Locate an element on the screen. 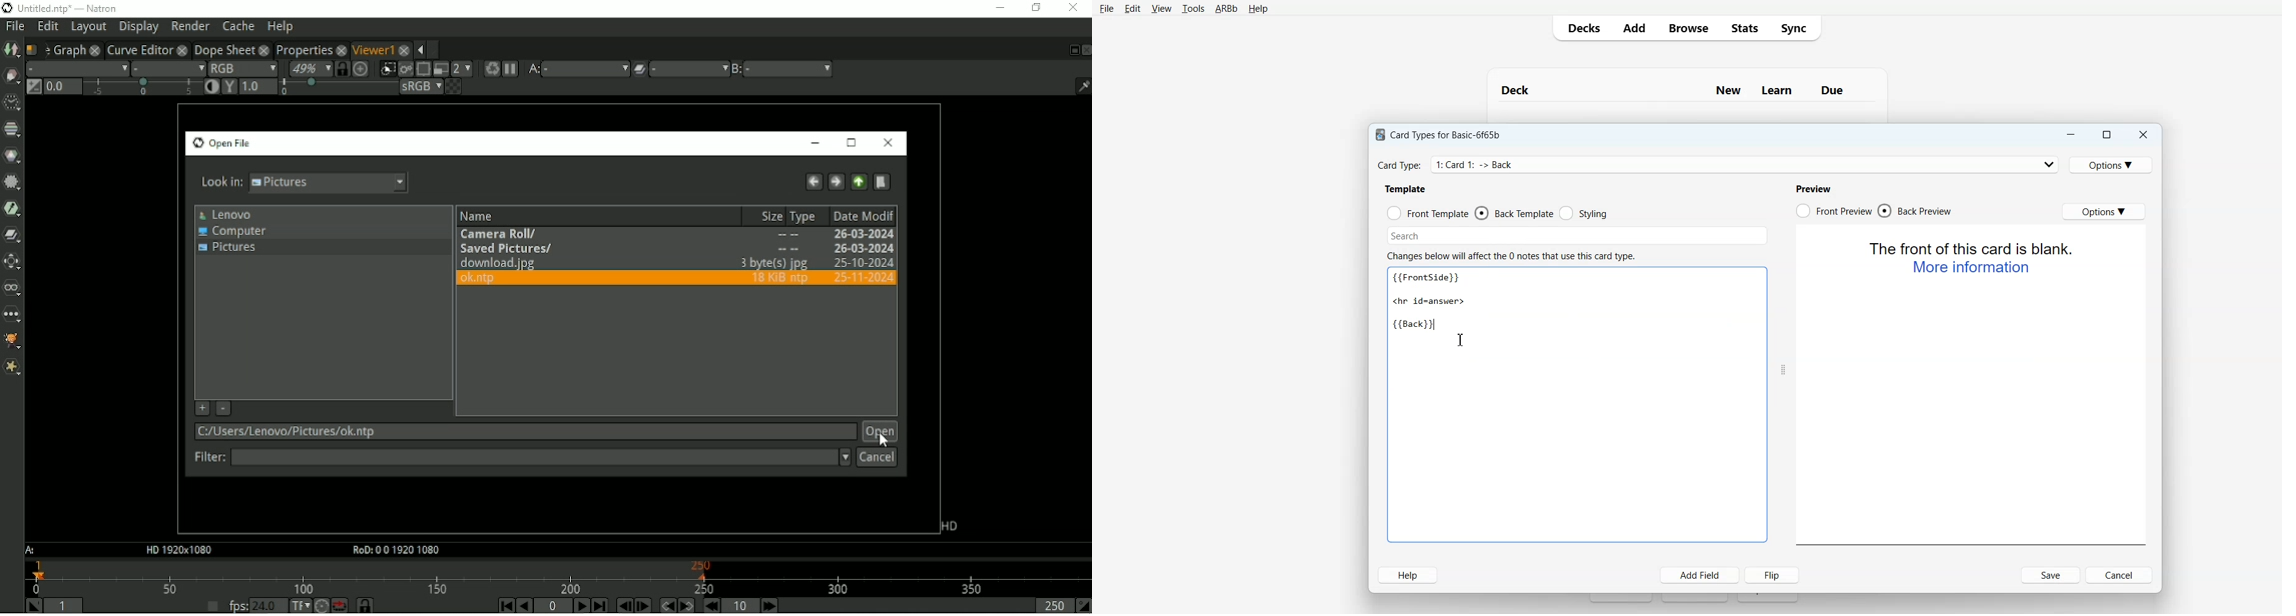  Text 2 is located at coordinates (1406, 189).